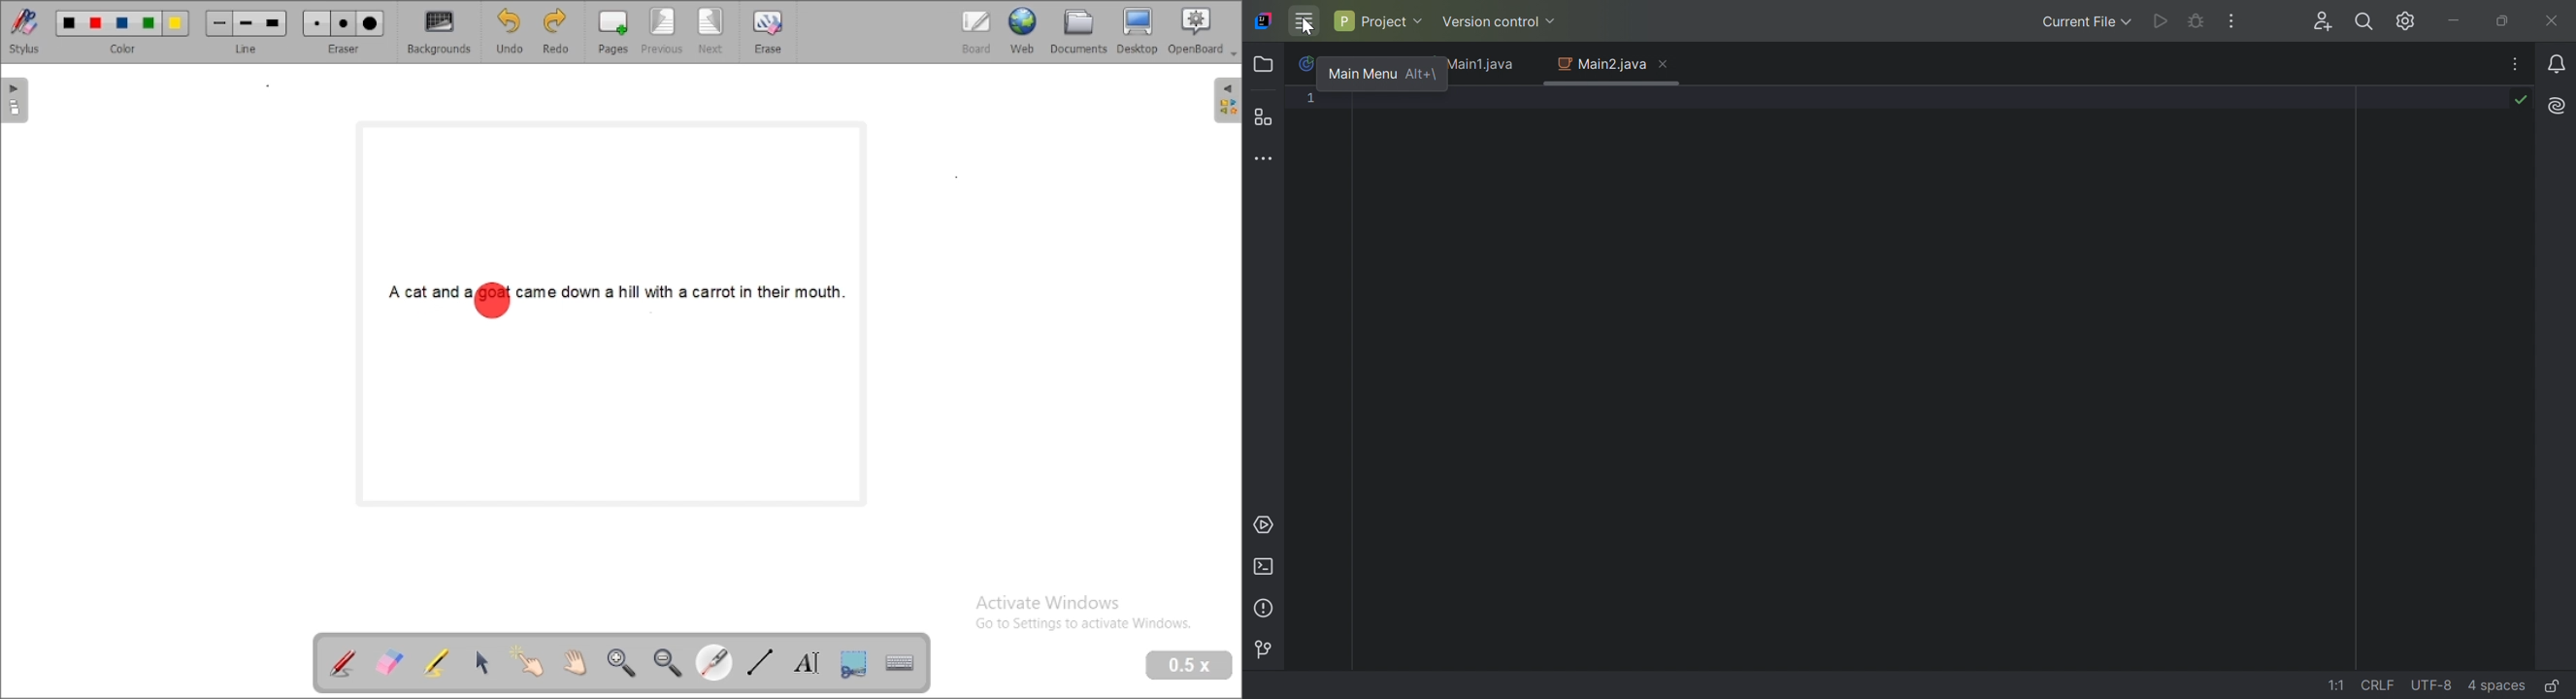 Image resolution: width=2576 pixels, height=700 pixels. I want to click on backgrounds, so click(441, 32).